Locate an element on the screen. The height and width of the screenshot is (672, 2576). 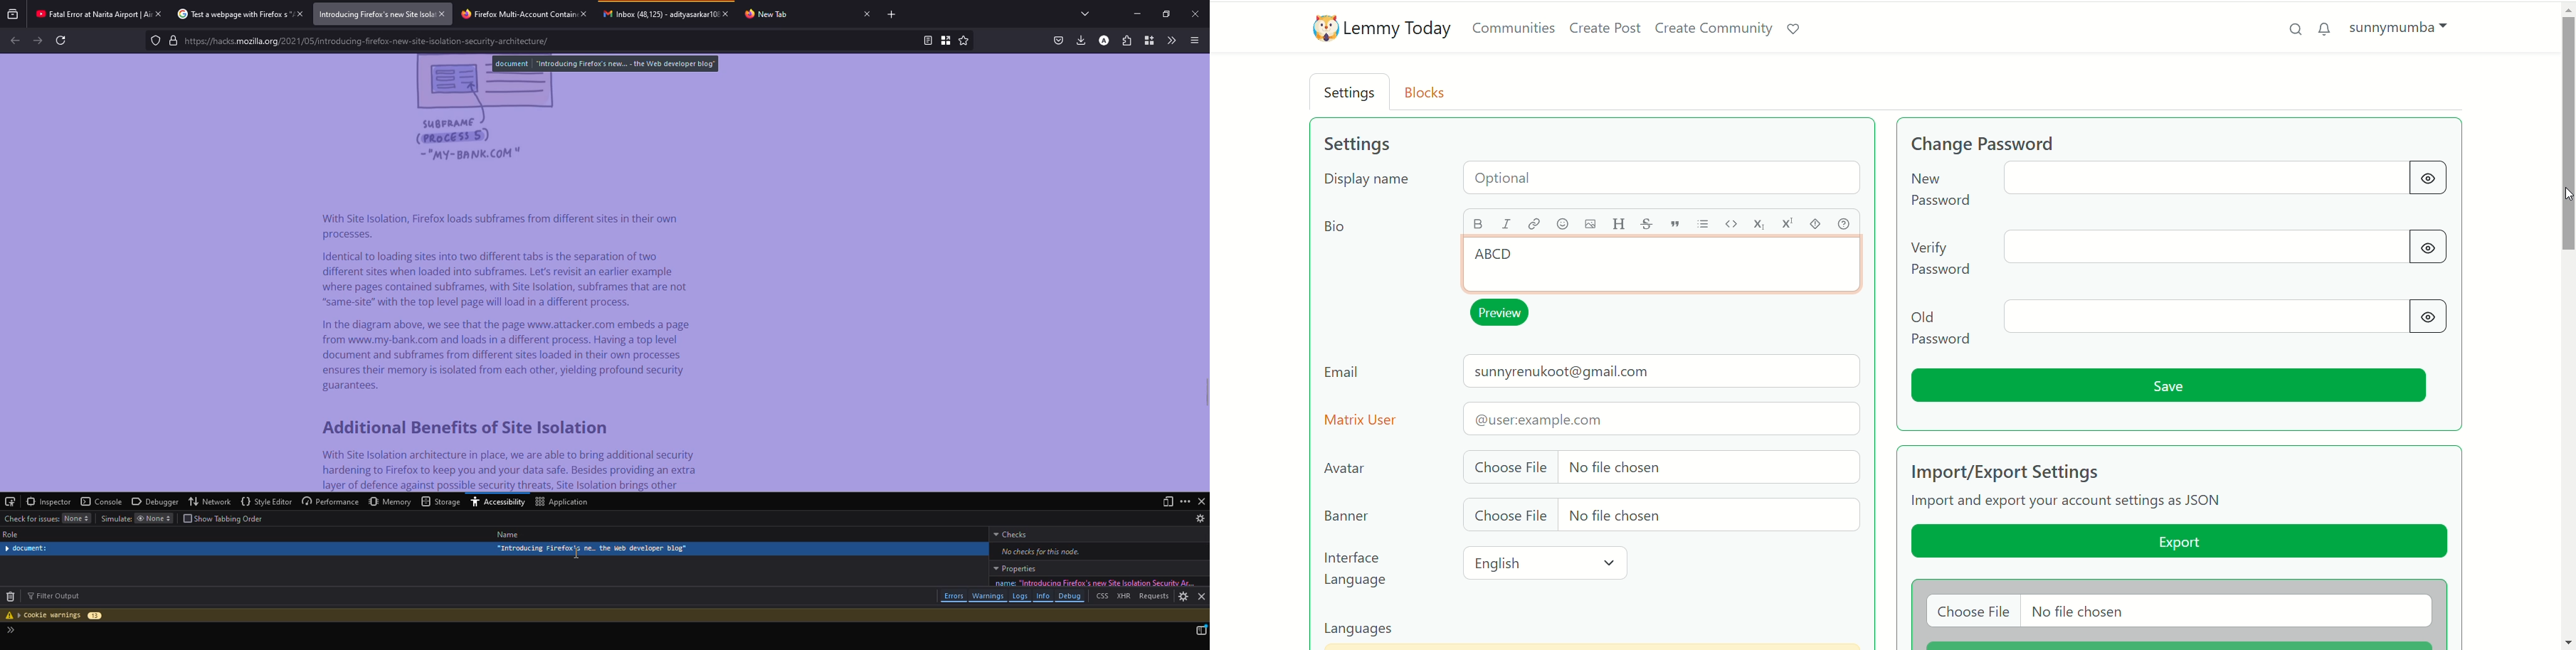
settings is located at coordinates (1352, 94).